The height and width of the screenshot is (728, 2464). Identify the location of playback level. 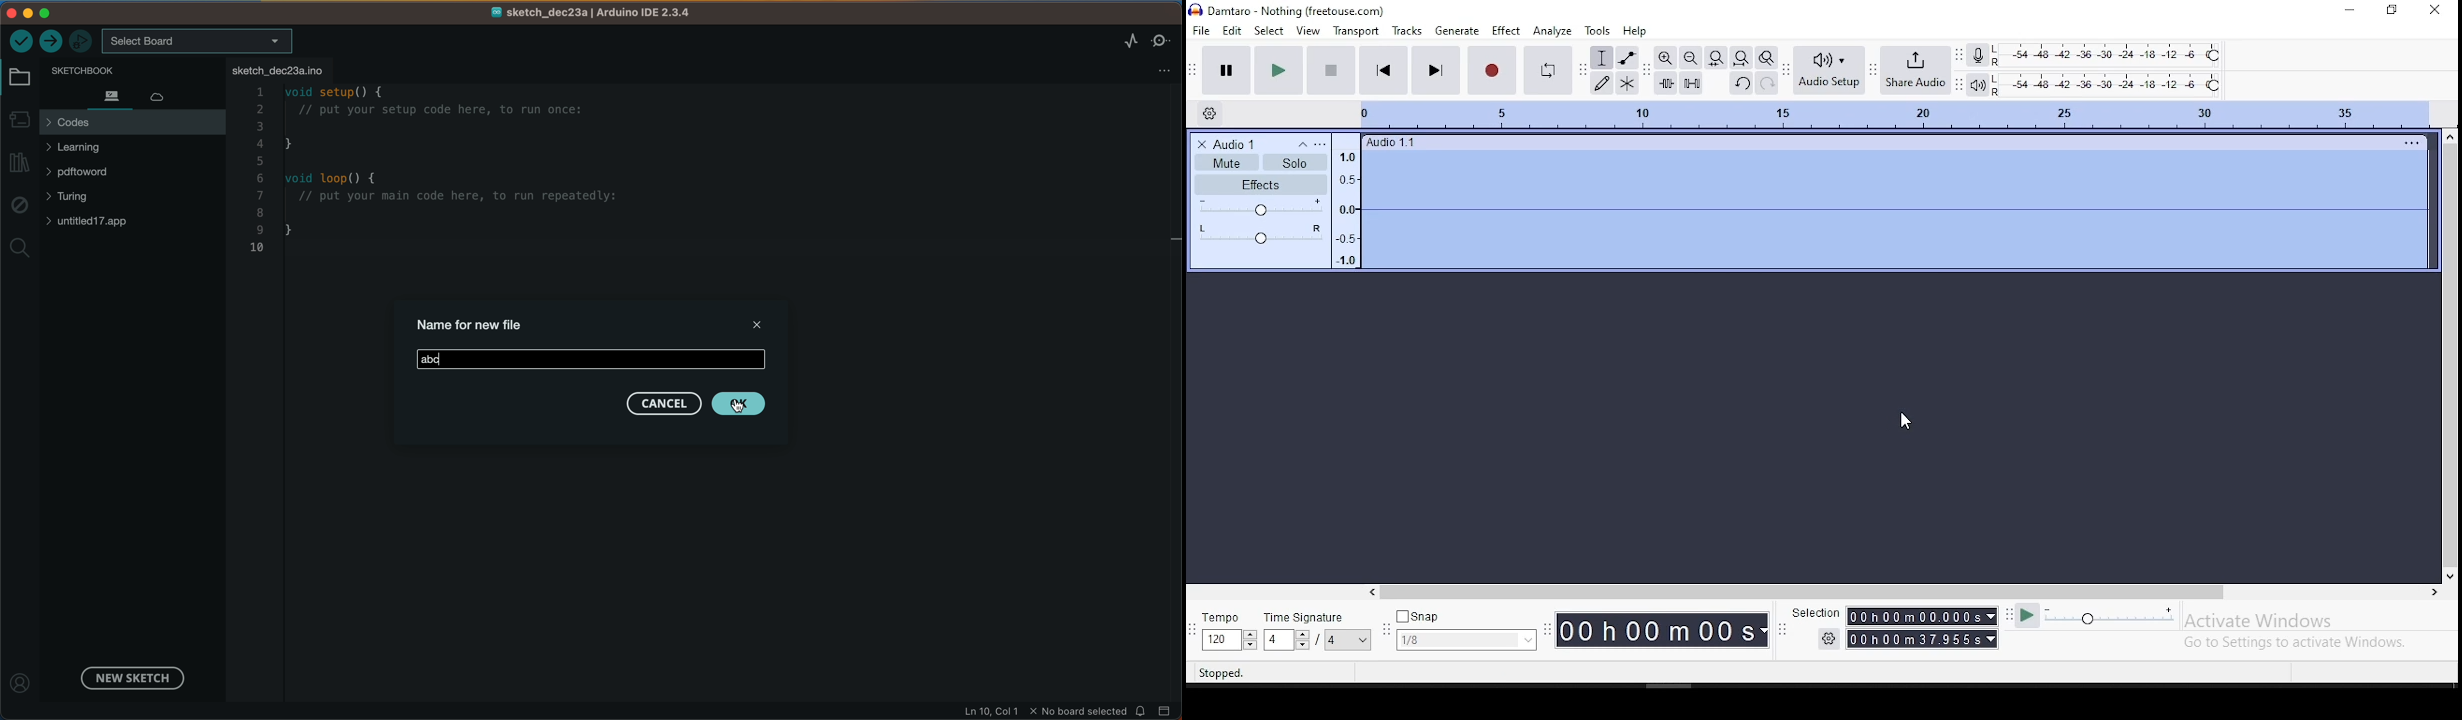
(2111, 85).